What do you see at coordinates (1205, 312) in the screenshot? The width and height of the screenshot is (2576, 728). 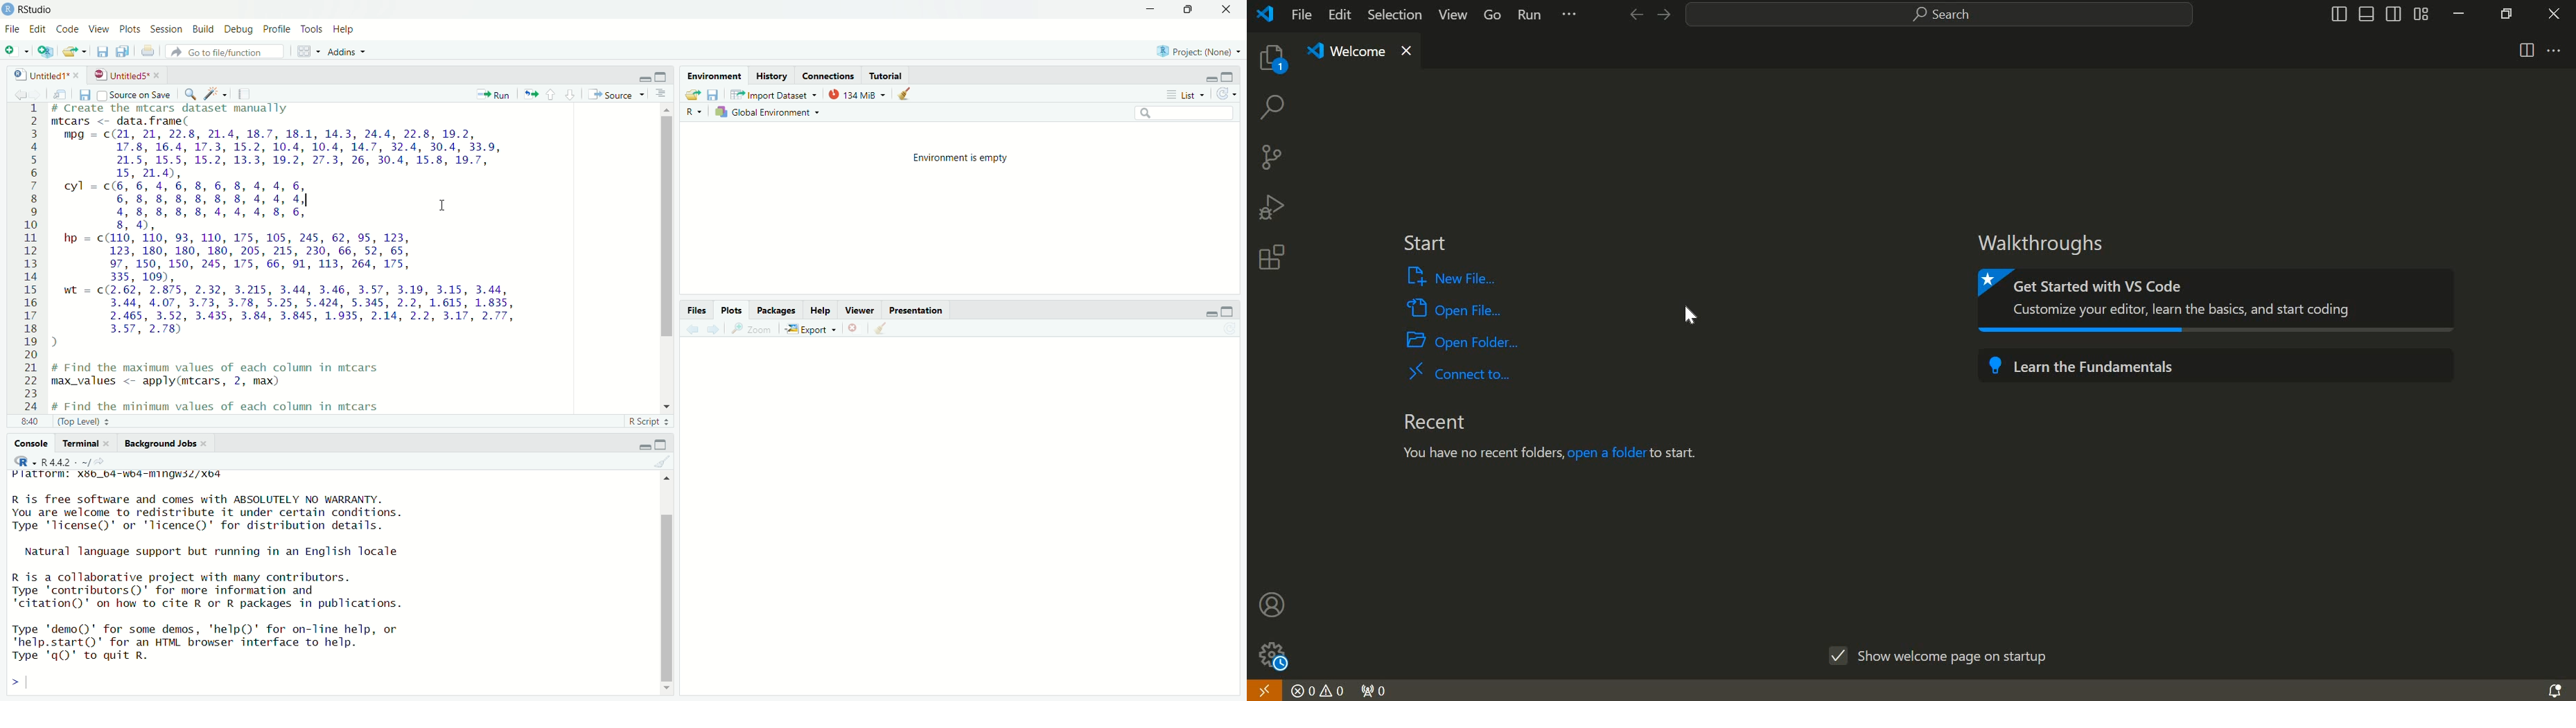 I see `minimise` at bounding box center [1205, 312].